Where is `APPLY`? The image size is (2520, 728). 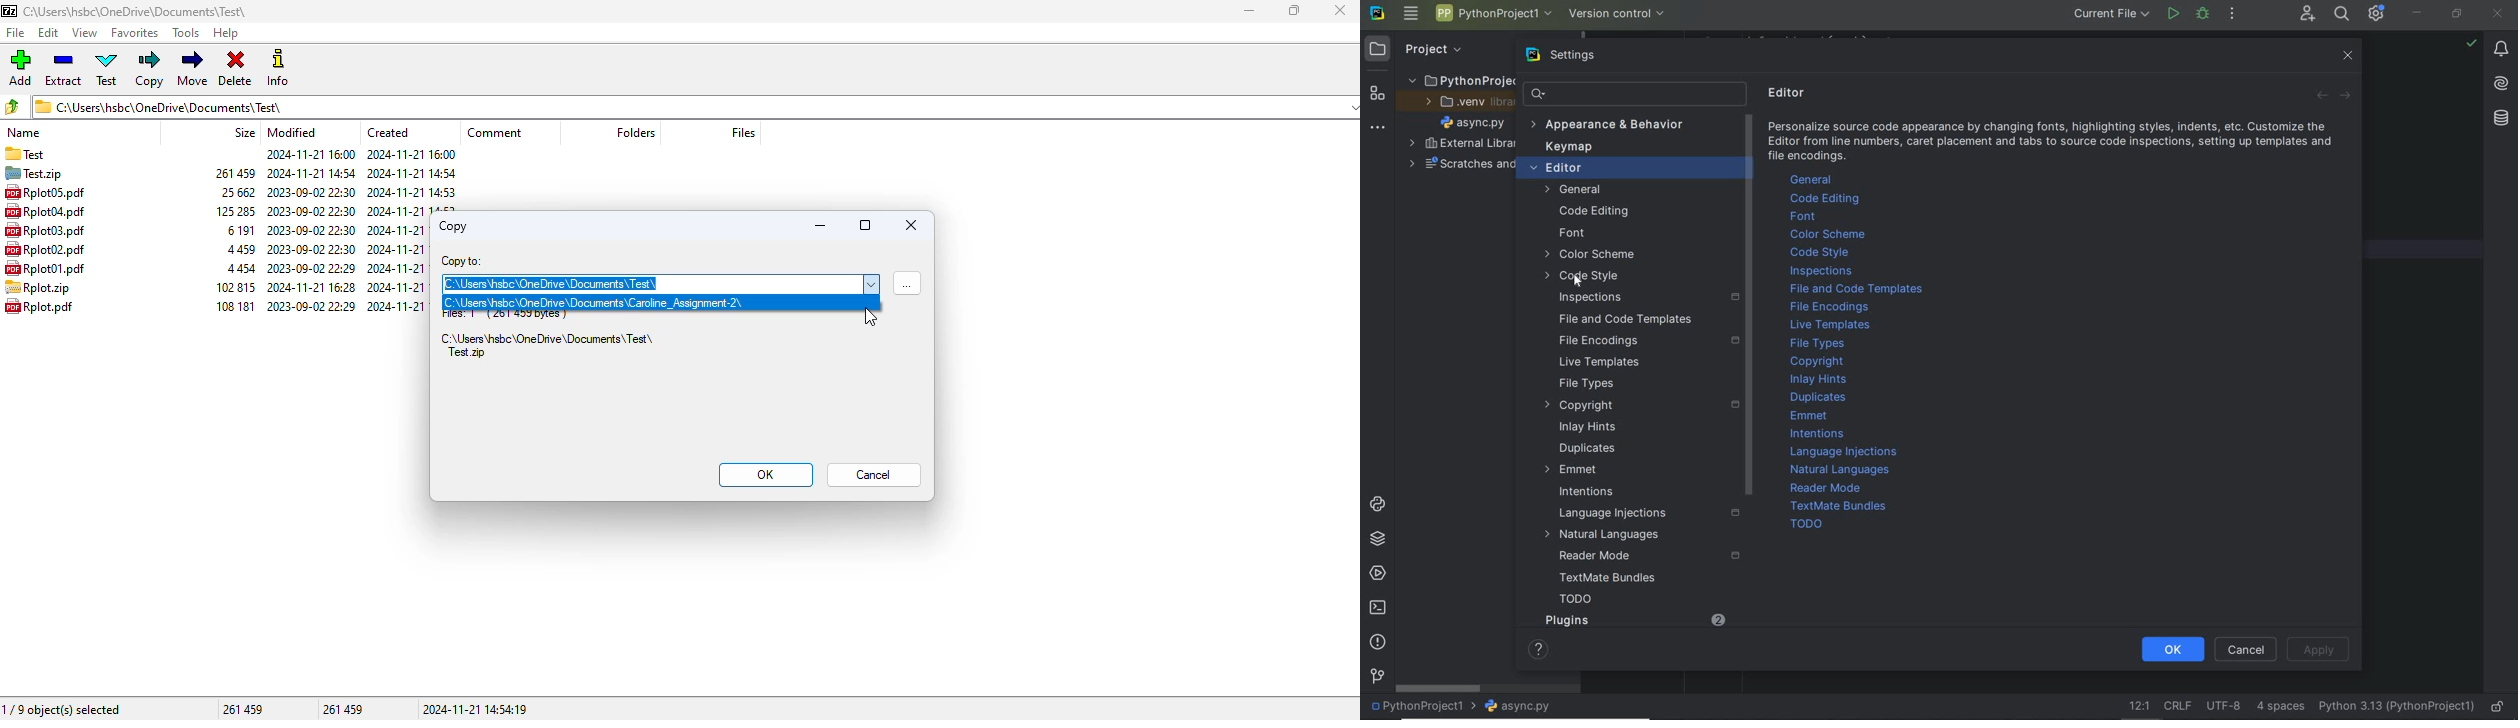 APPLY is located at coordinates (2321, 650).